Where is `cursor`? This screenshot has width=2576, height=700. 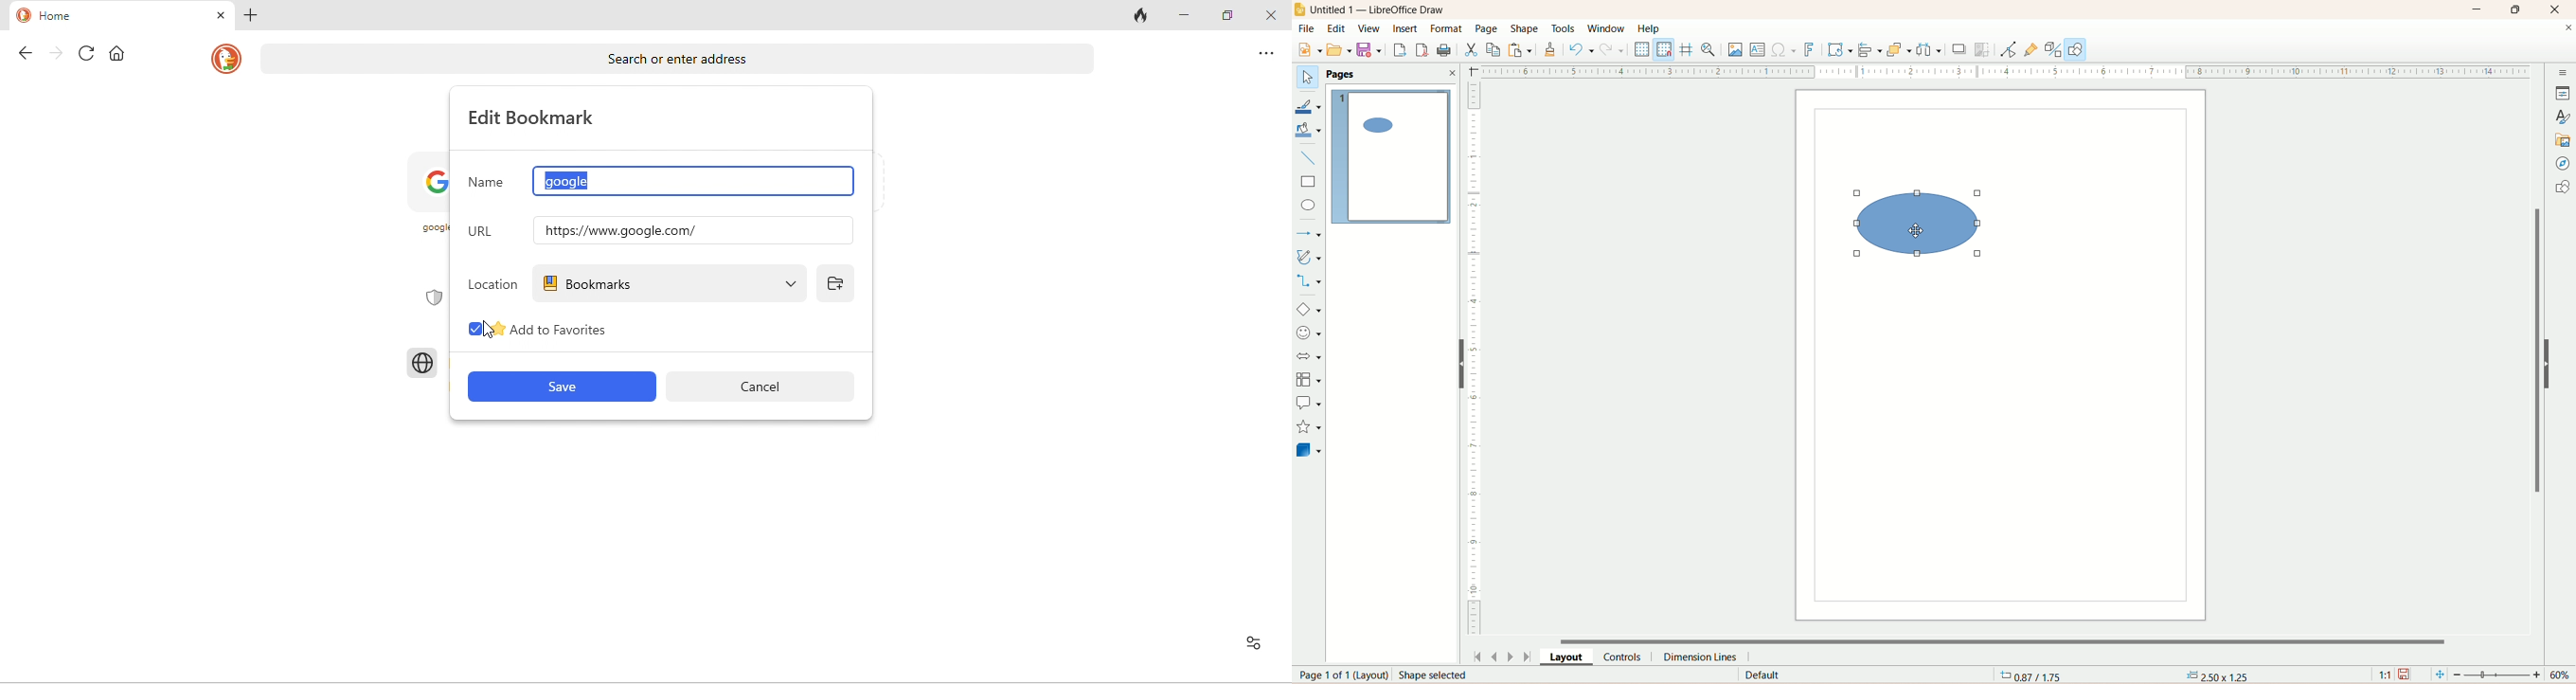 cursor is located at coordinates (1917, 233).